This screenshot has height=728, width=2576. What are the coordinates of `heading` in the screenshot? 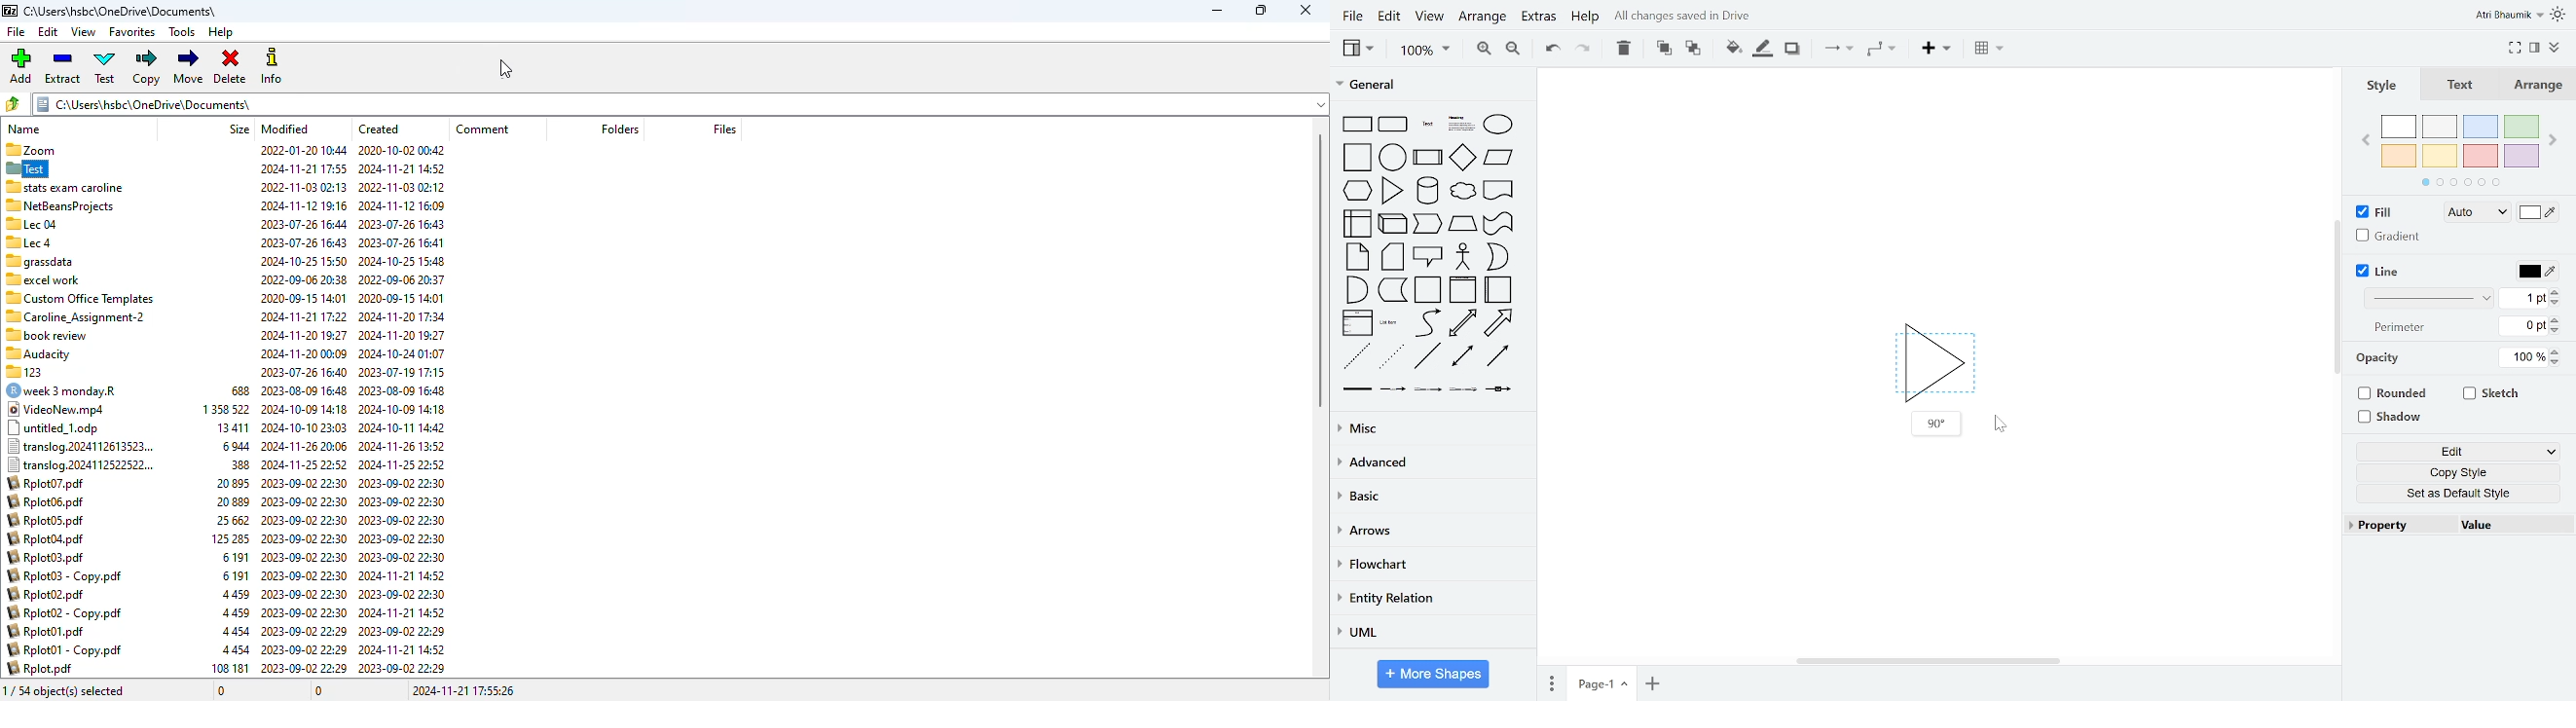 It's located at (1459, 125).